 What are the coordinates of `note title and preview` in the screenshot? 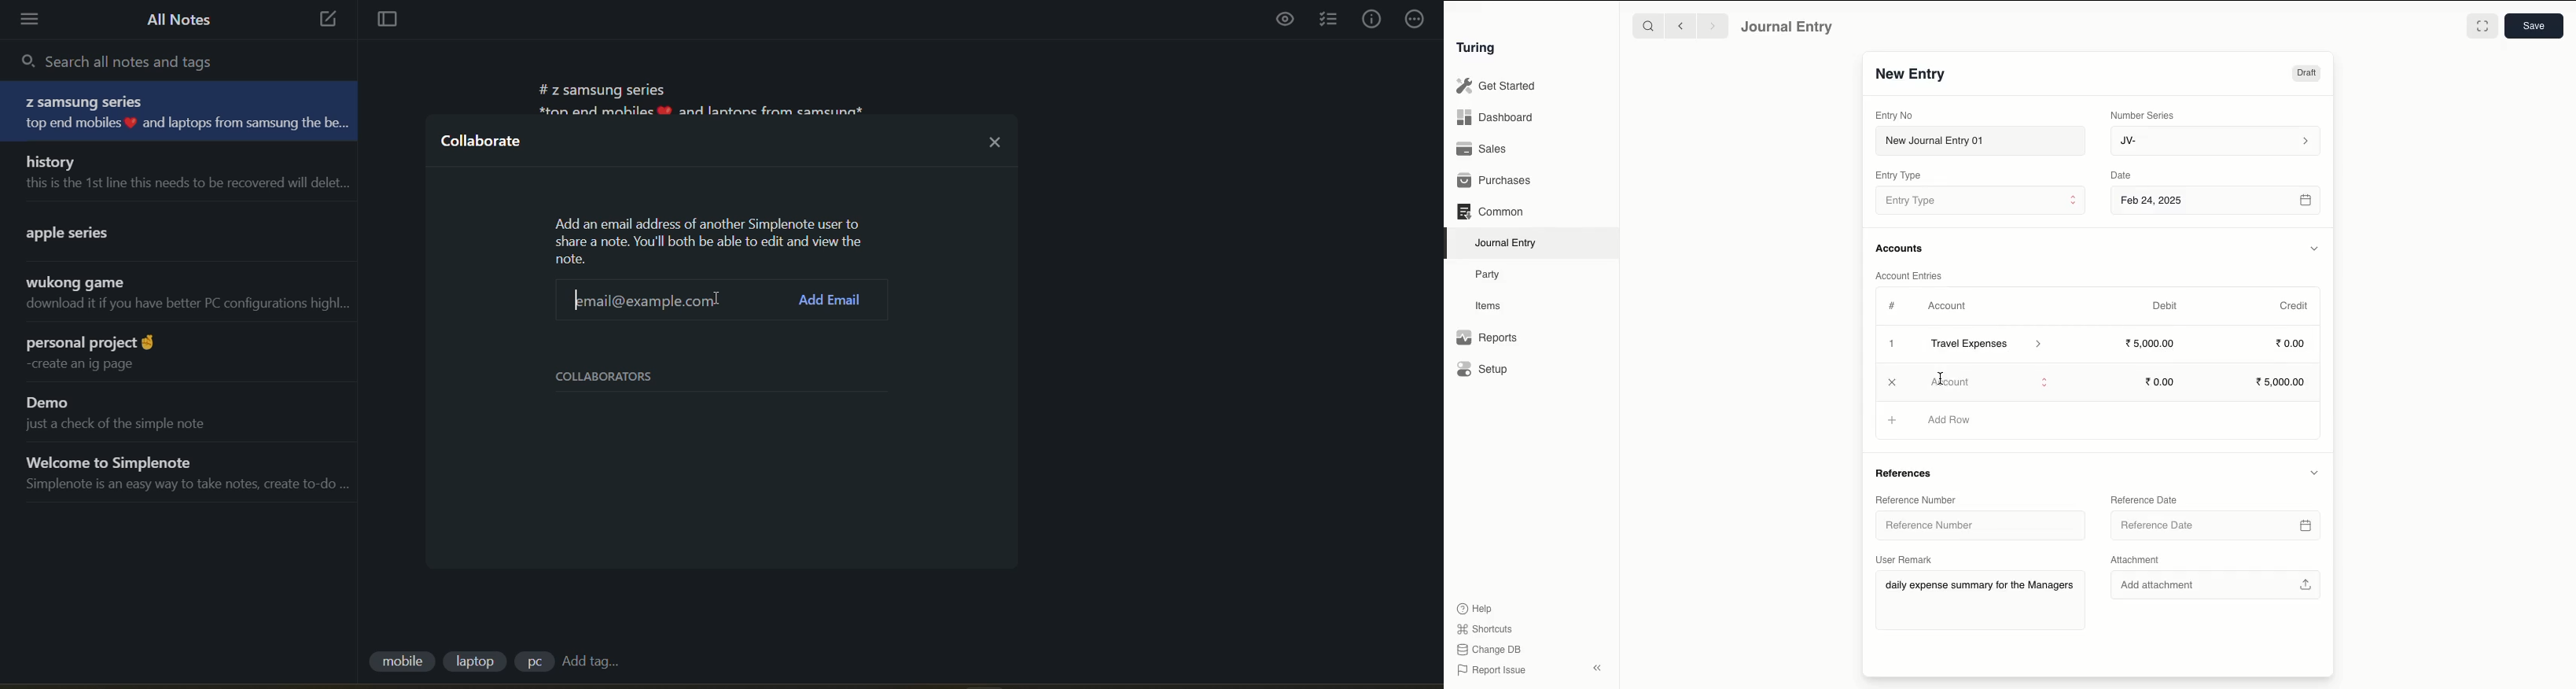 It's located at (180, 473).